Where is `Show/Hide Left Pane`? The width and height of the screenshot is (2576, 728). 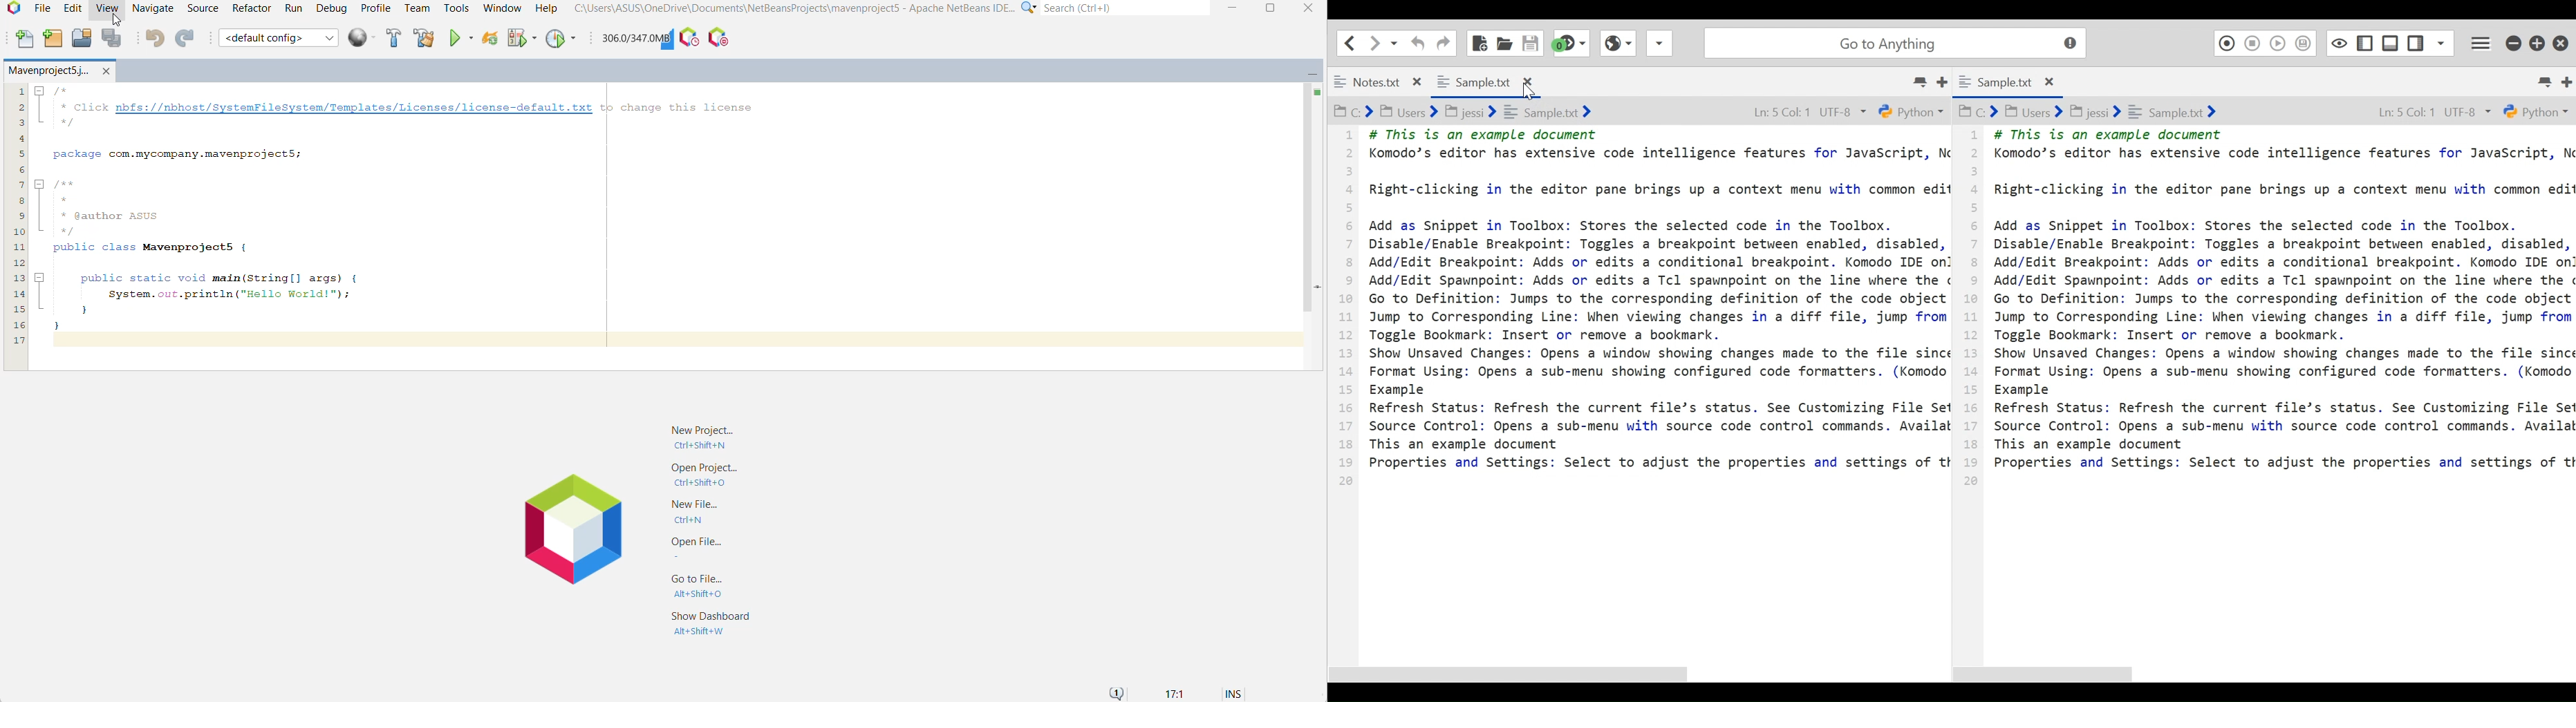
Show/Hide Left Pane is located at coordinates (2367, 42).